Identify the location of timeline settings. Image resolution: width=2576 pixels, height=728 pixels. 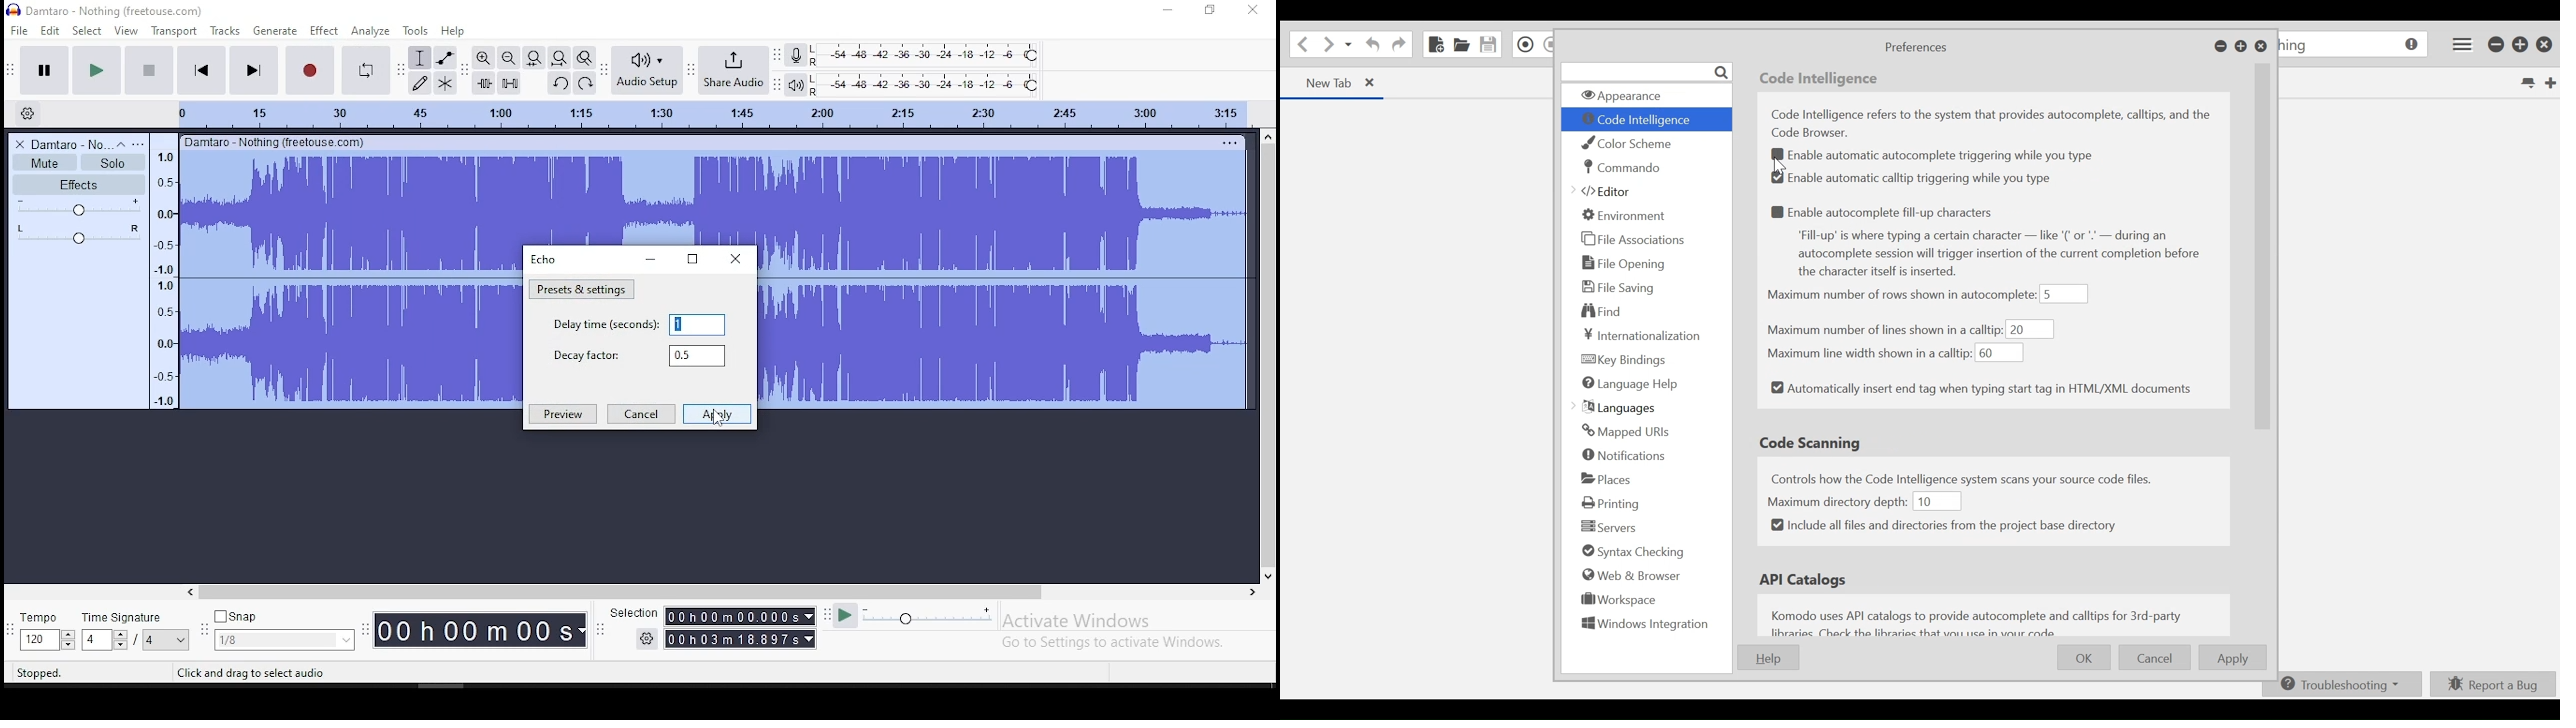
(27, 111).